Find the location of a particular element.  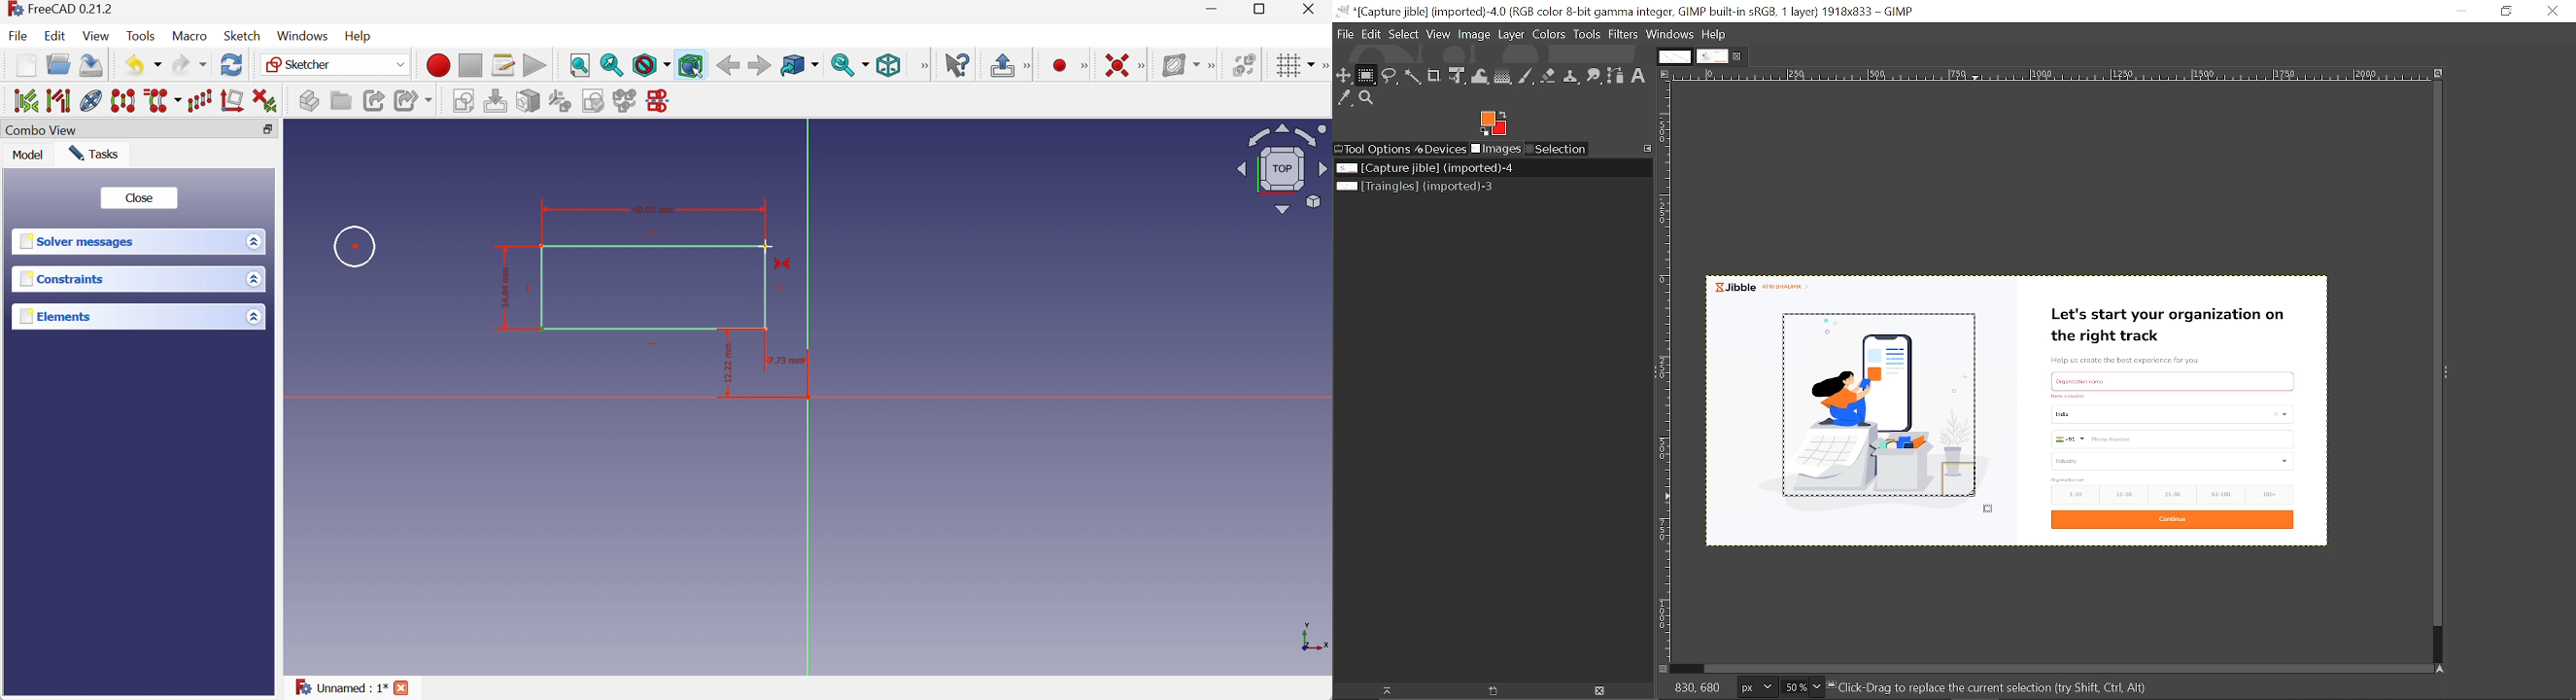

Map sketch to face... is located at coordinates (528, 102).